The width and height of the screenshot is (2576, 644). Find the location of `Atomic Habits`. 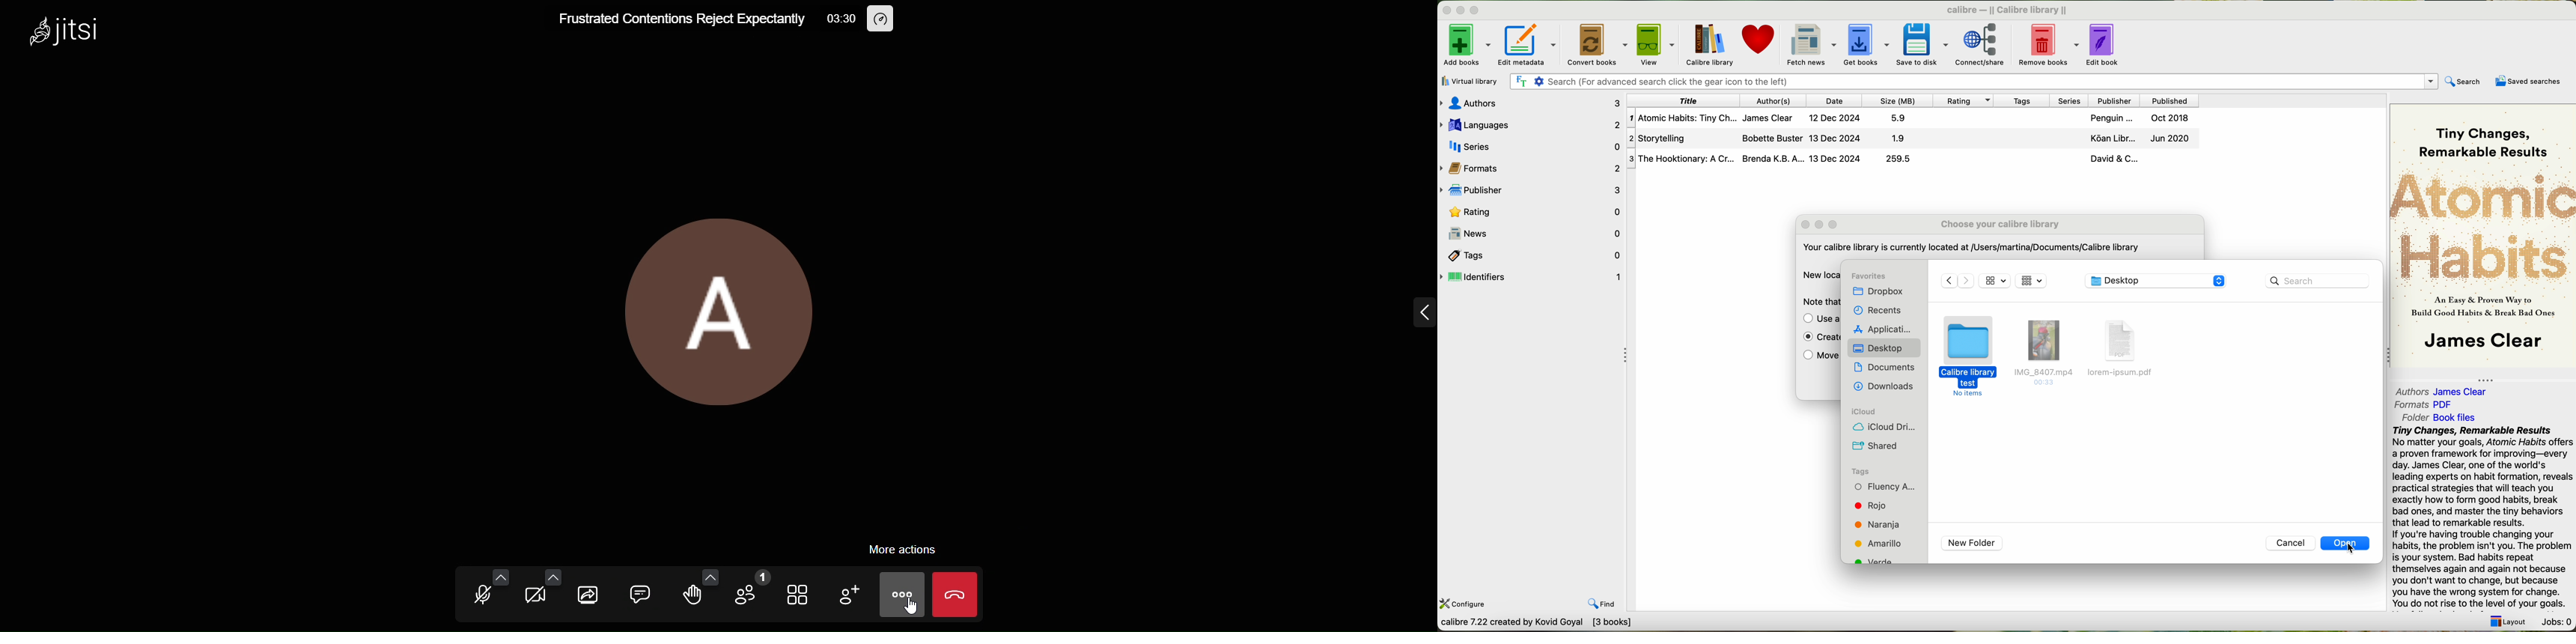

Atomic Habits is located at coordinates (2484, 225).